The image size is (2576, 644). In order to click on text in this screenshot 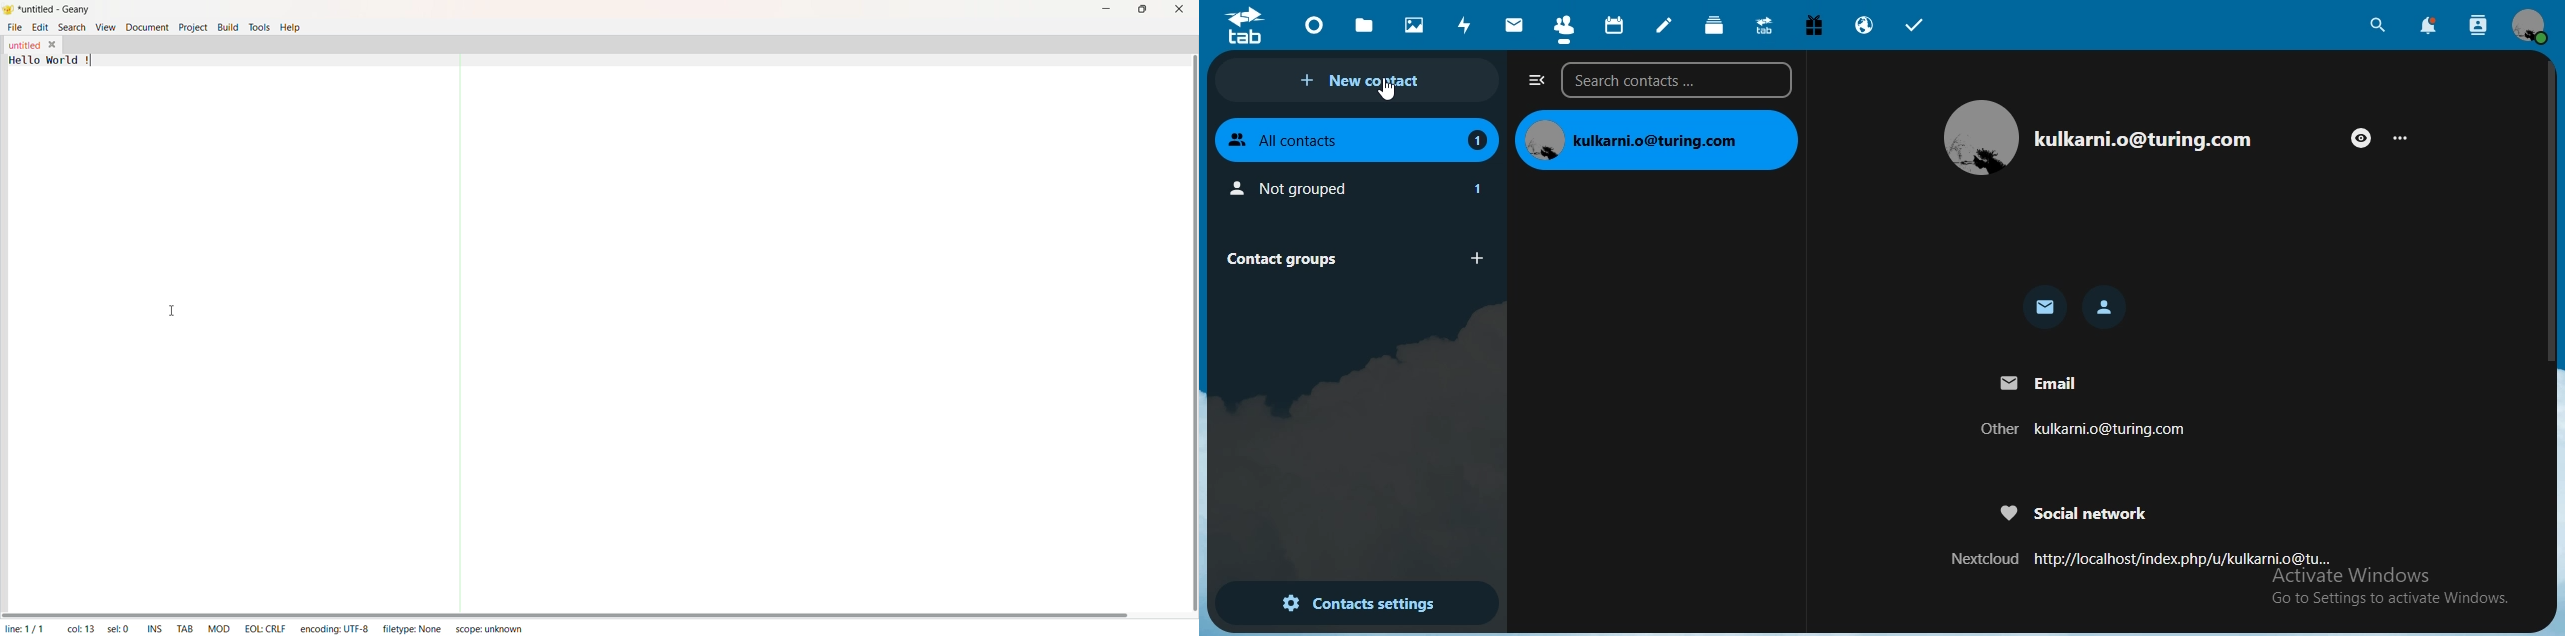, I will do `click(1659, 141)`.